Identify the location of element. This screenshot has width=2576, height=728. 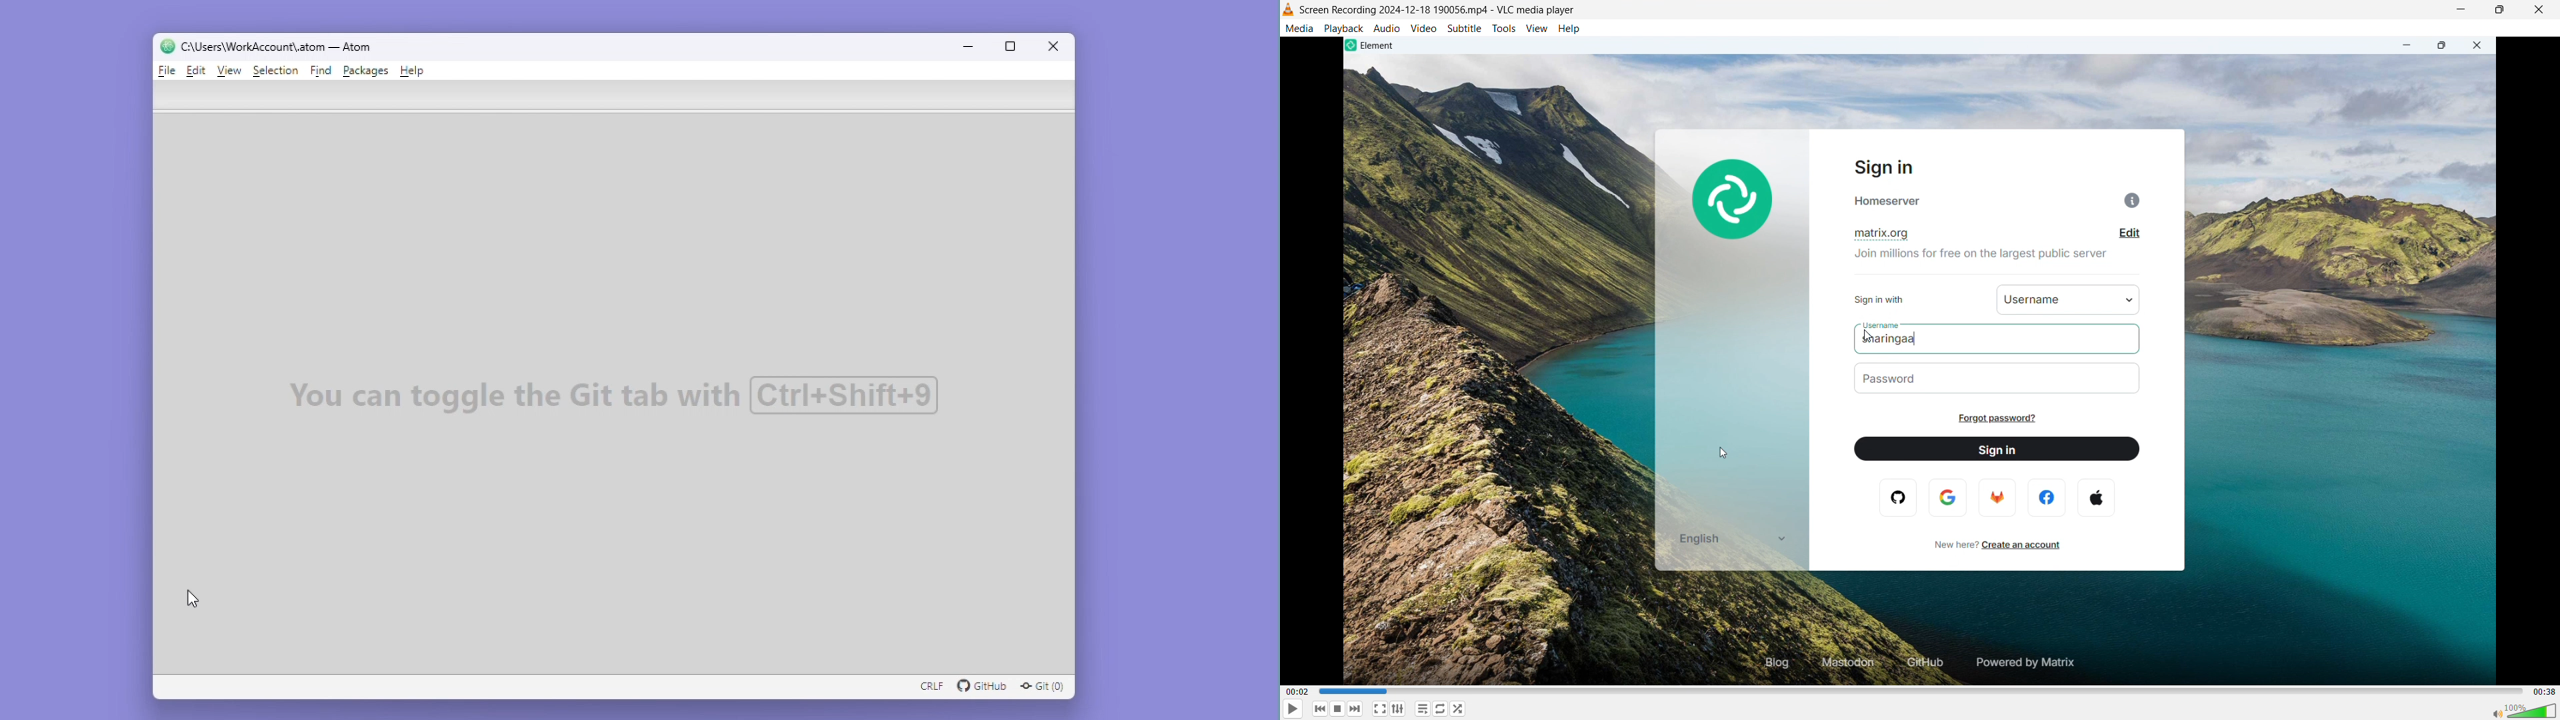
(1383, 46).